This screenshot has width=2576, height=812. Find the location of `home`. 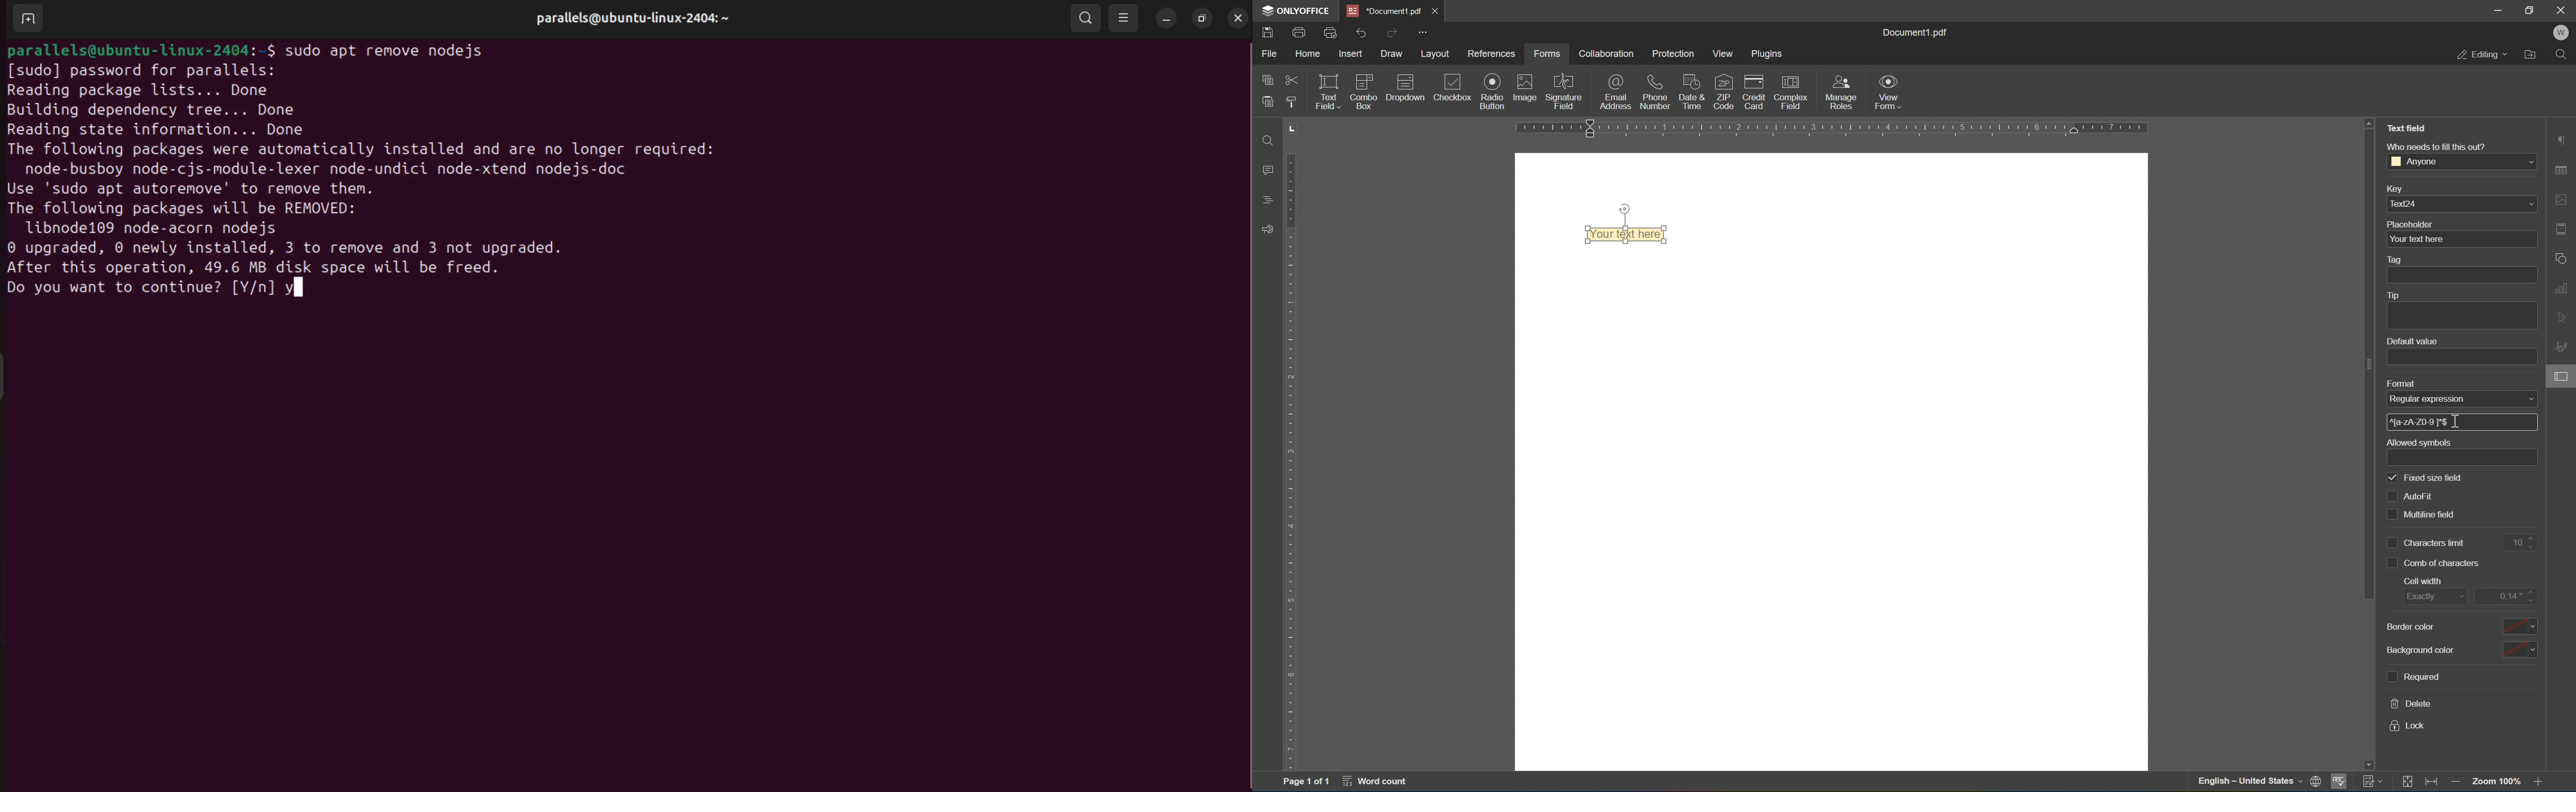

home is located at coordinates (1308, 56).